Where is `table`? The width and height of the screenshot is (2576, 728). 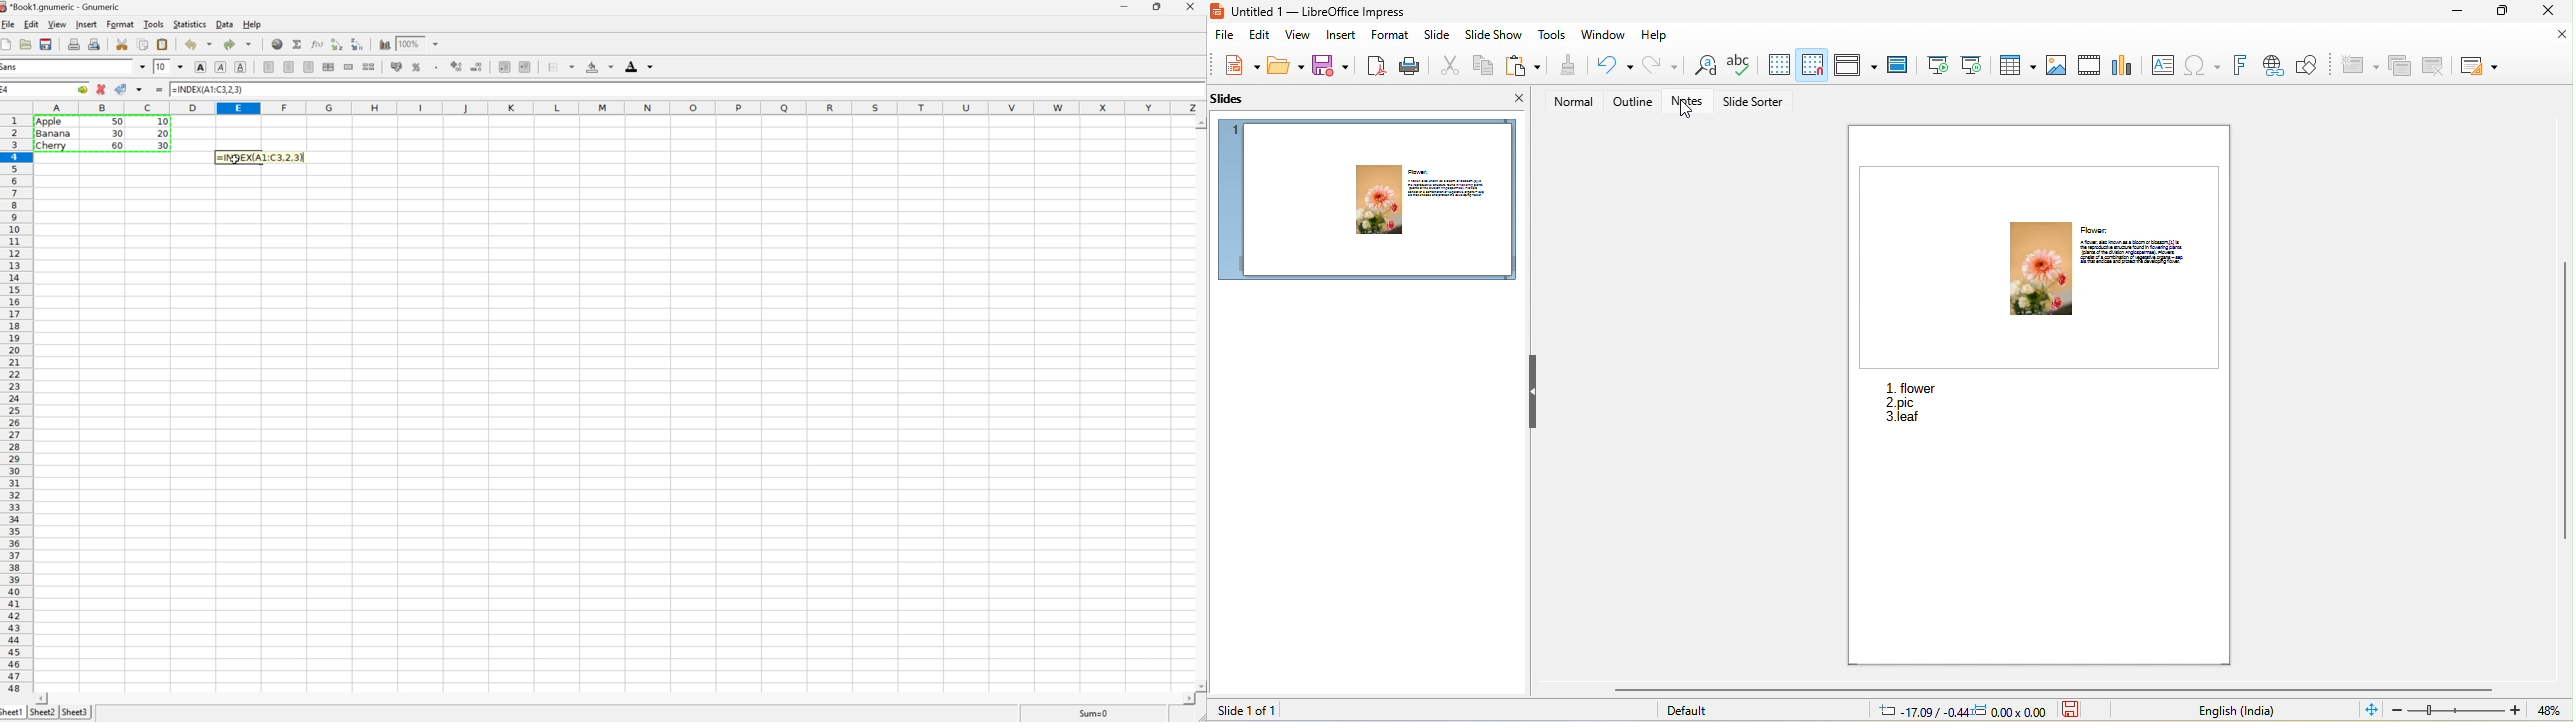
table is located at coordinates (2016, 63).